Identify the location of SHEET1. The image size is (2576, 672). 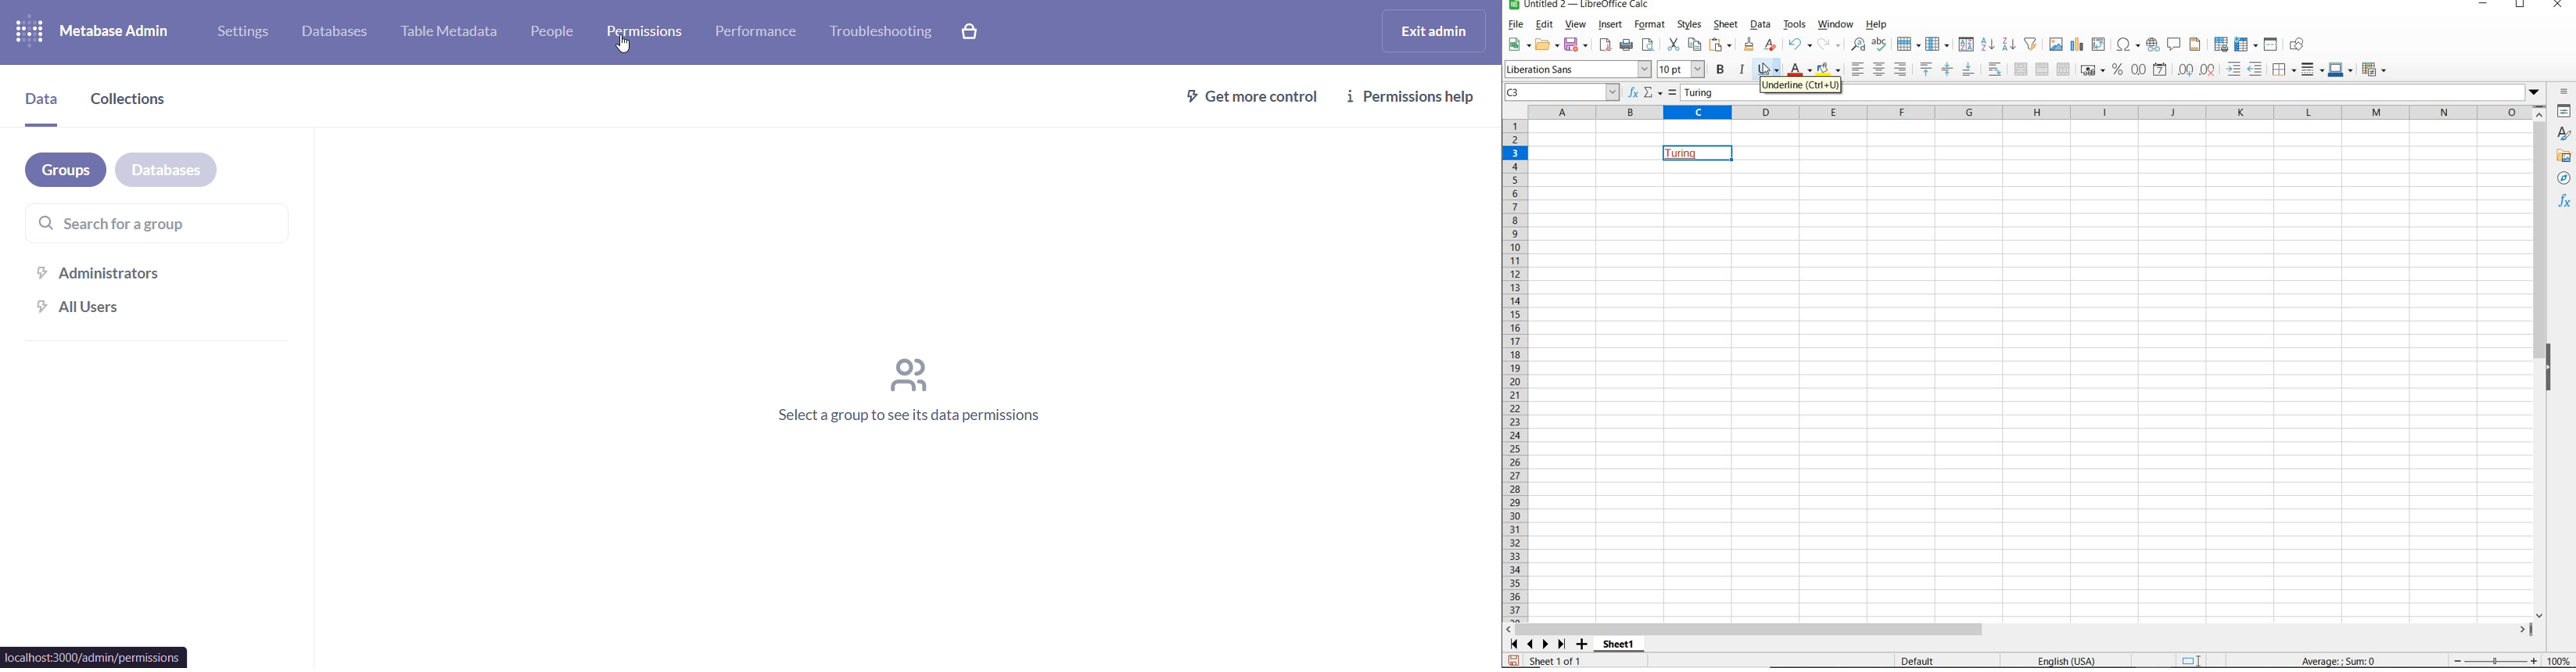
(1621, 646).